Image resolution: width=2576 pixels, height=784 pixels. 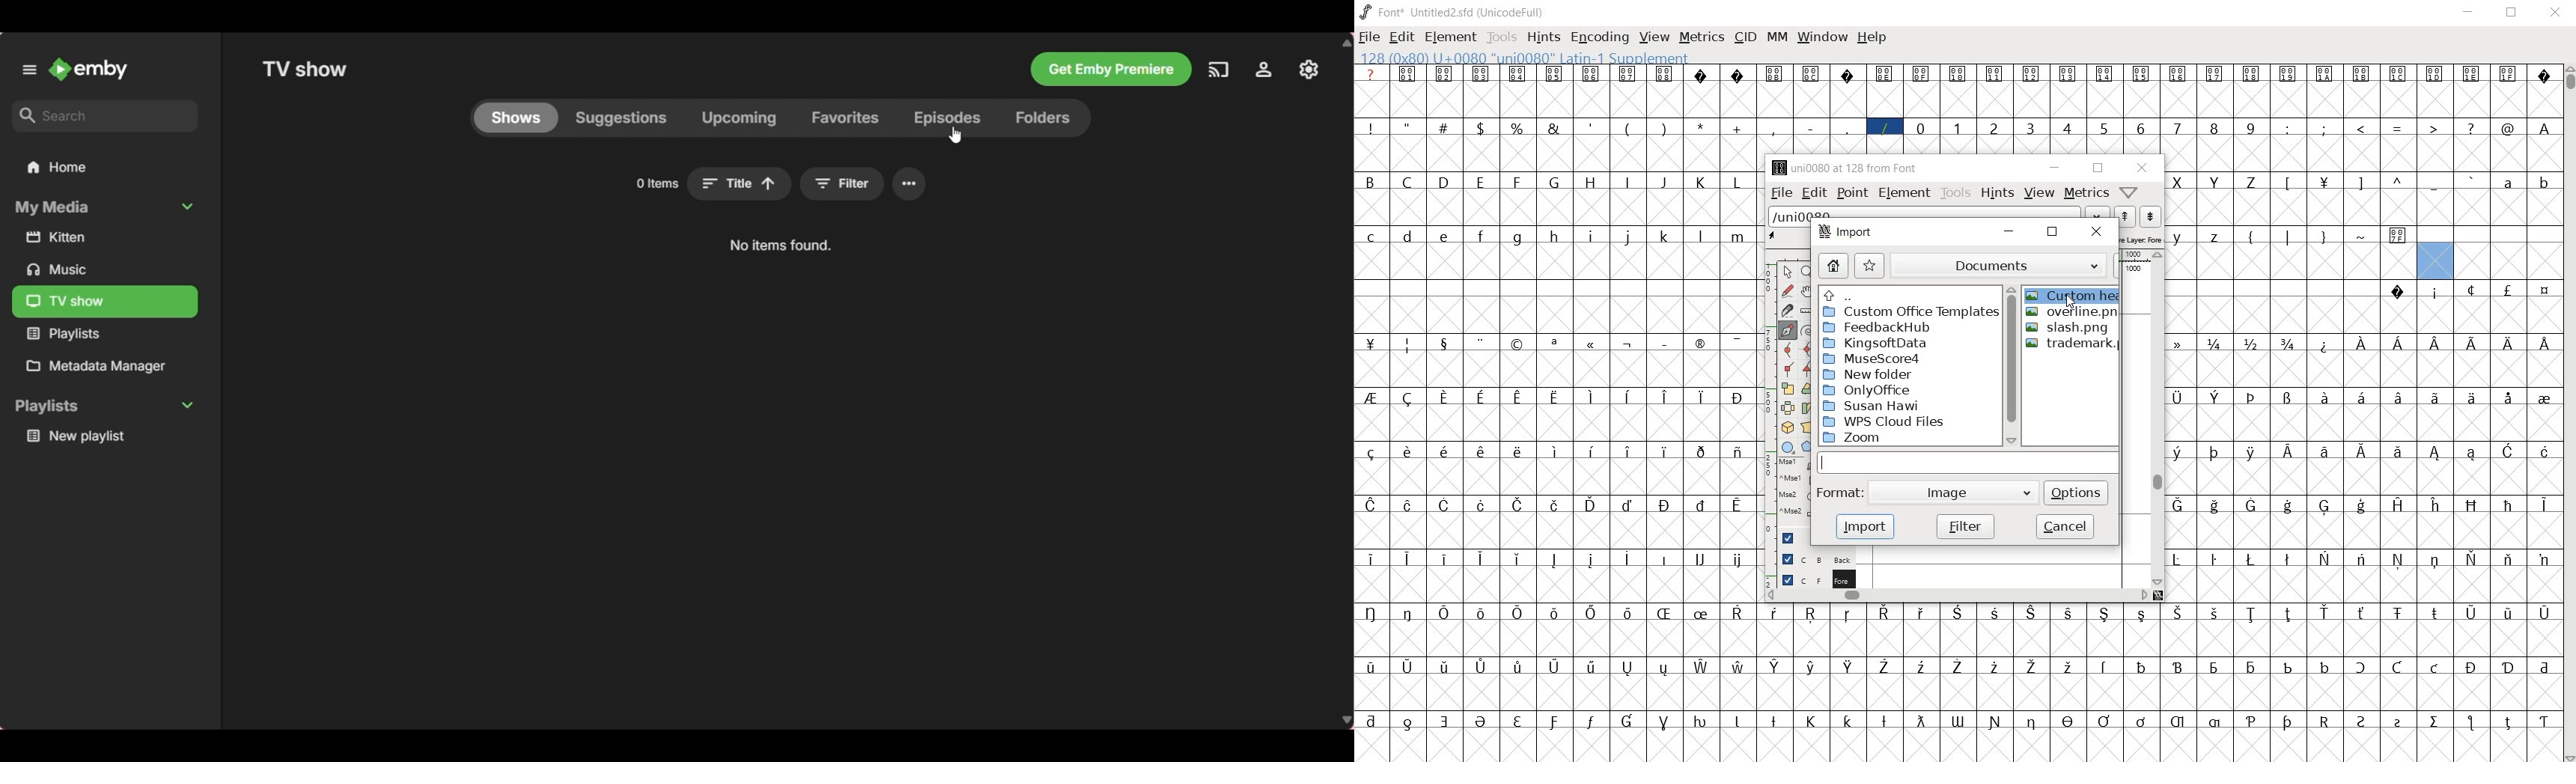 I want to click on Home folder, current selection, so click(x=58, y=169).